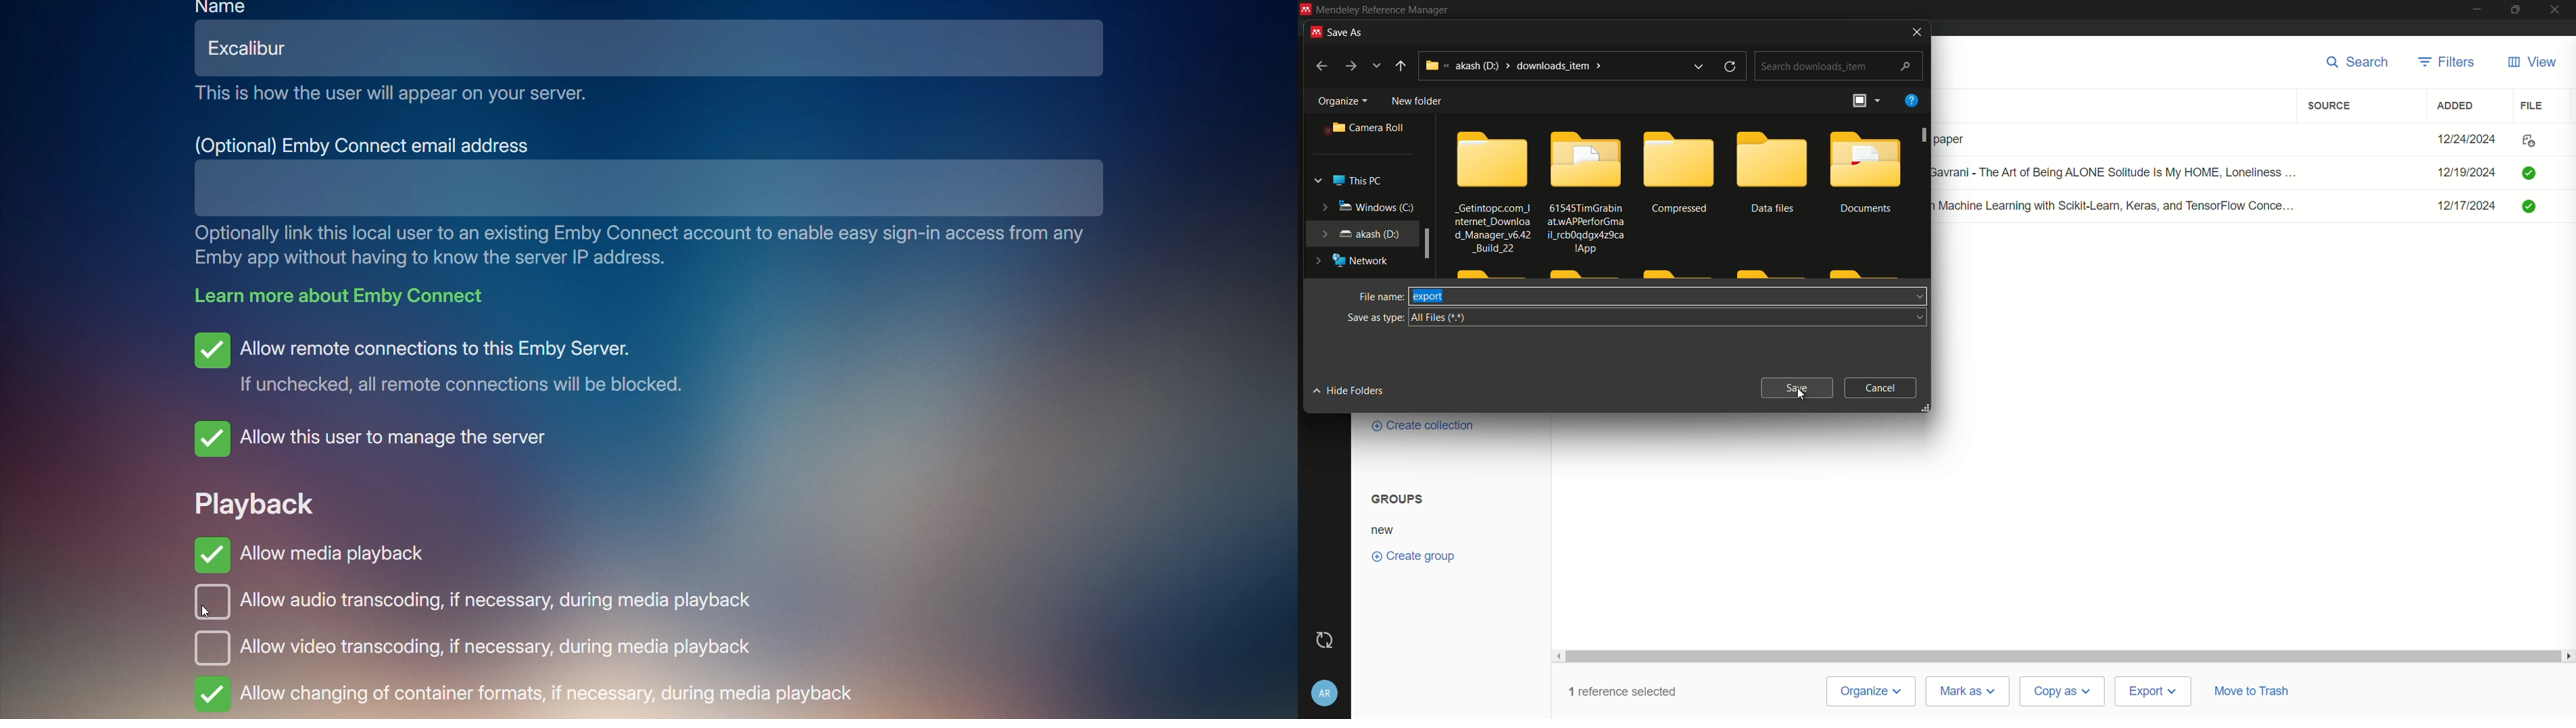  Describe the element at coordinates (1587, 227) in the screenshot. I see `61545TimGrabin

atwAPPerforGma

ilrcbOqdgxdz9ca
App` at that location.